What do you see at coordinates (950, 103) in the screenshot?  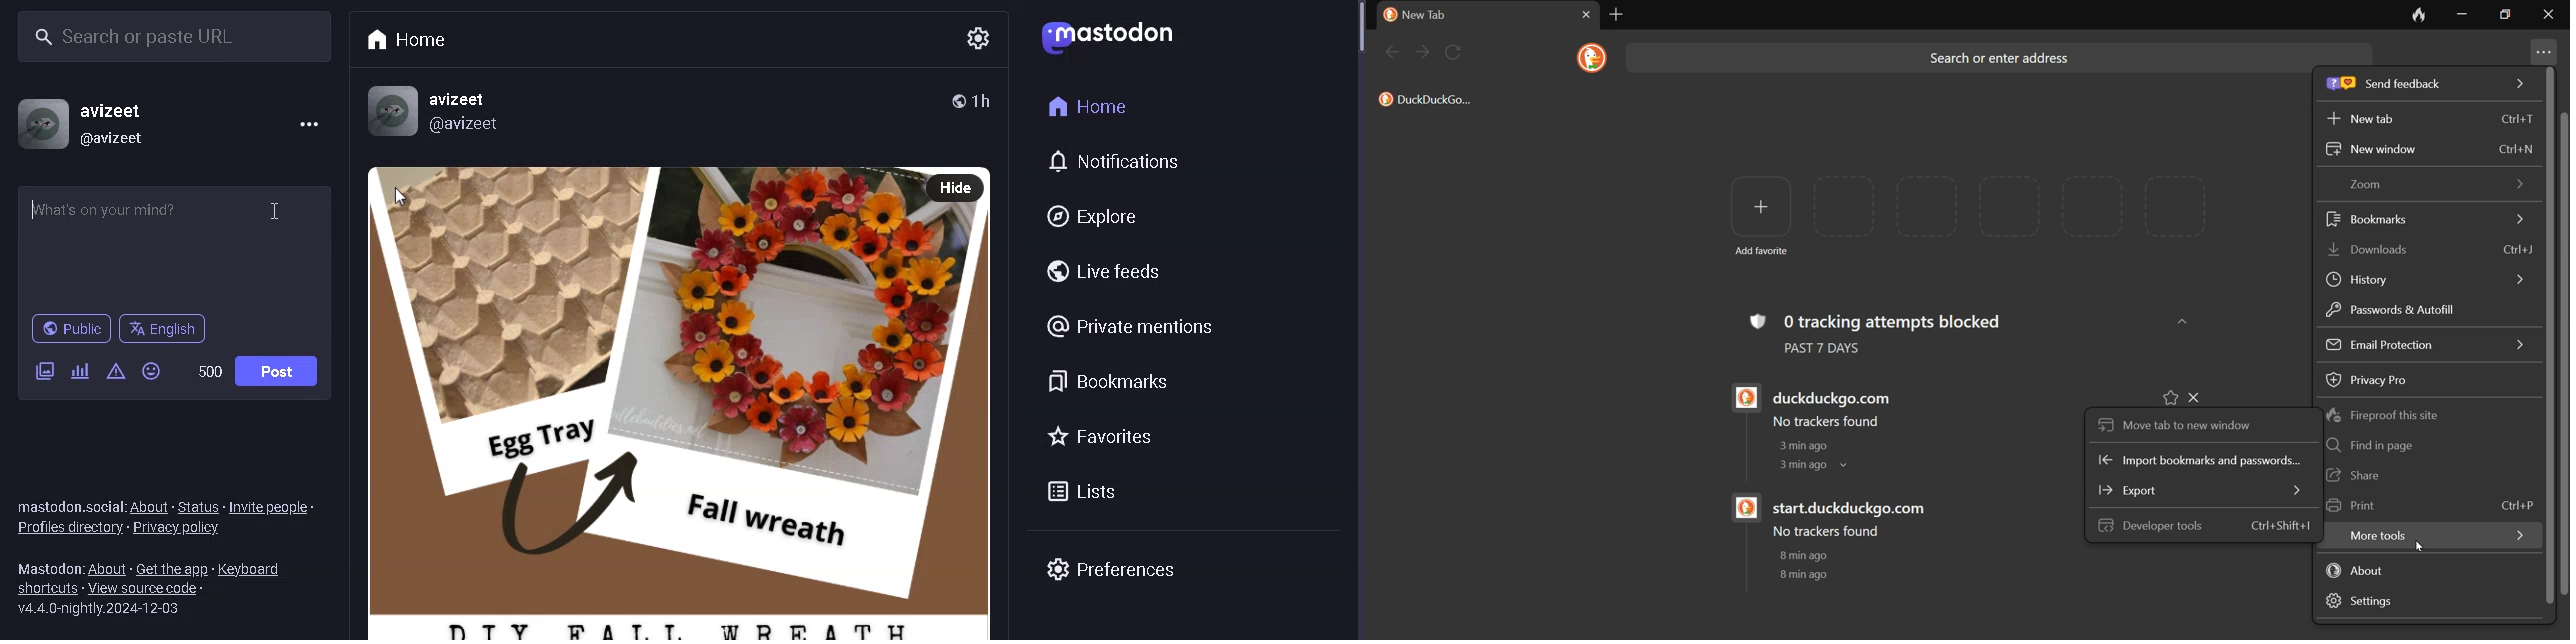 I see `PUBLIC POST` at bounding box center [950, 103].